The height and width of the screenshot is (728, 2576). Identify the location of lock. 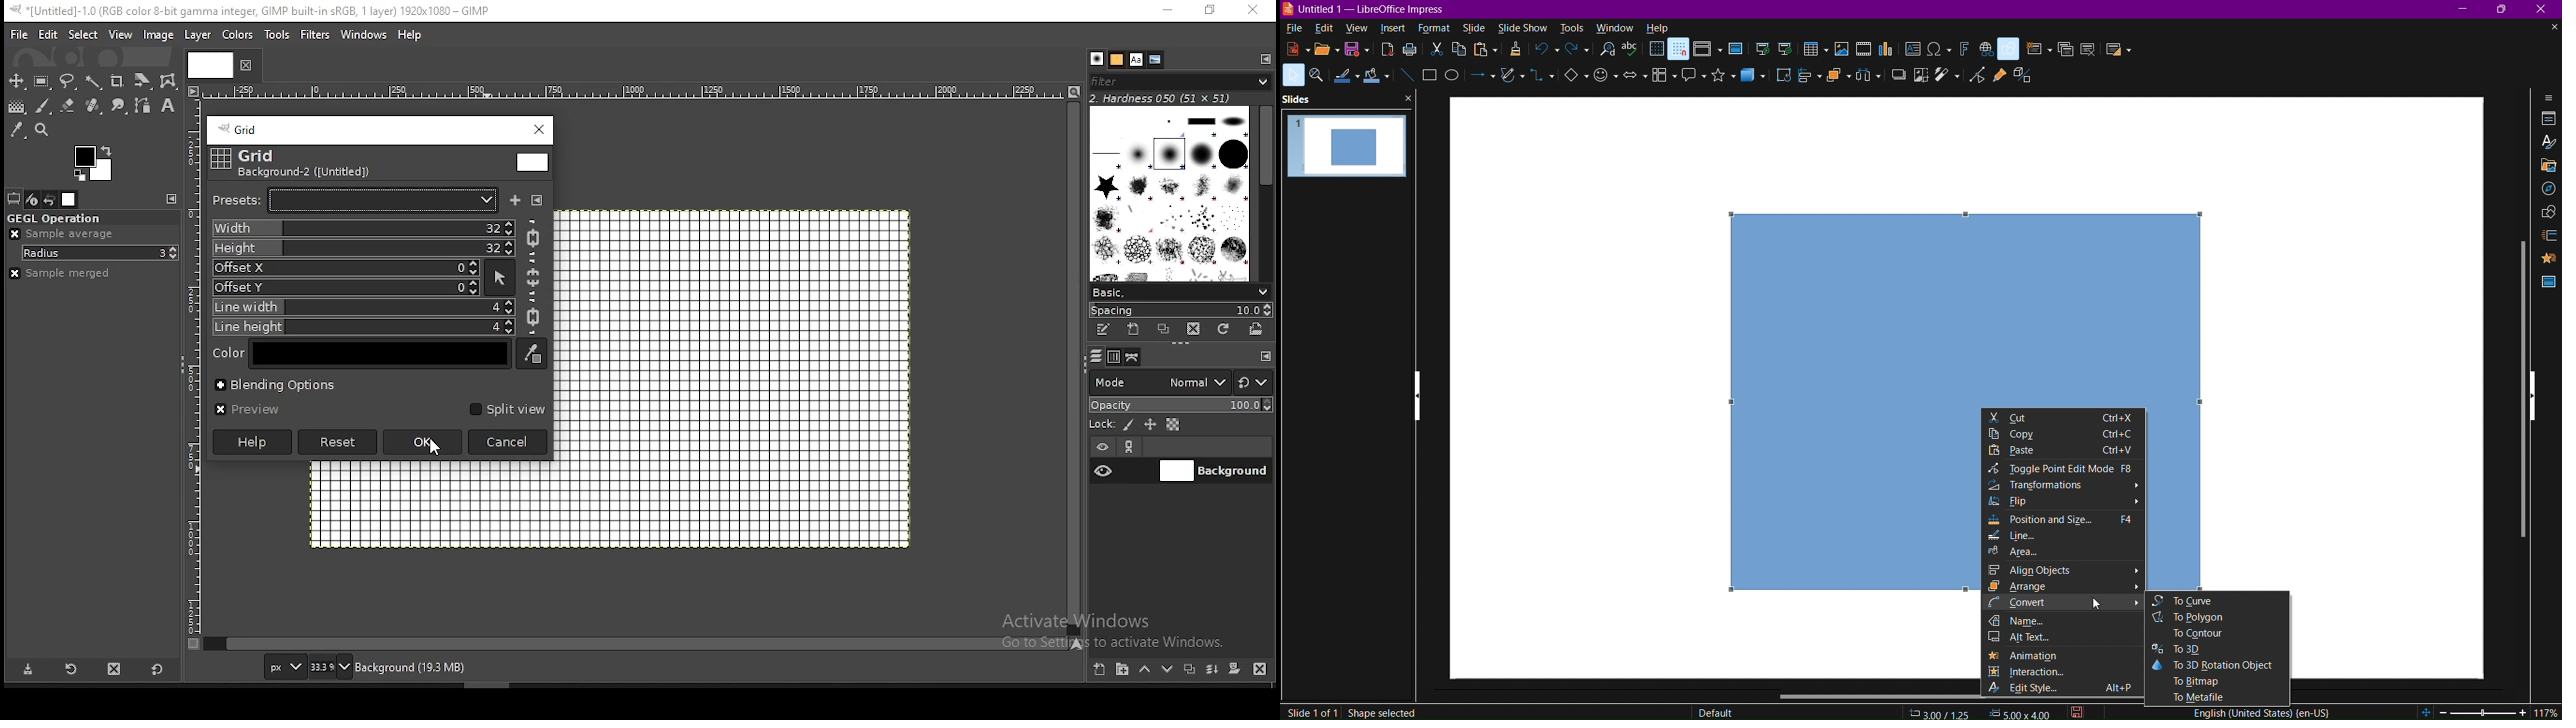
(1101, 424).